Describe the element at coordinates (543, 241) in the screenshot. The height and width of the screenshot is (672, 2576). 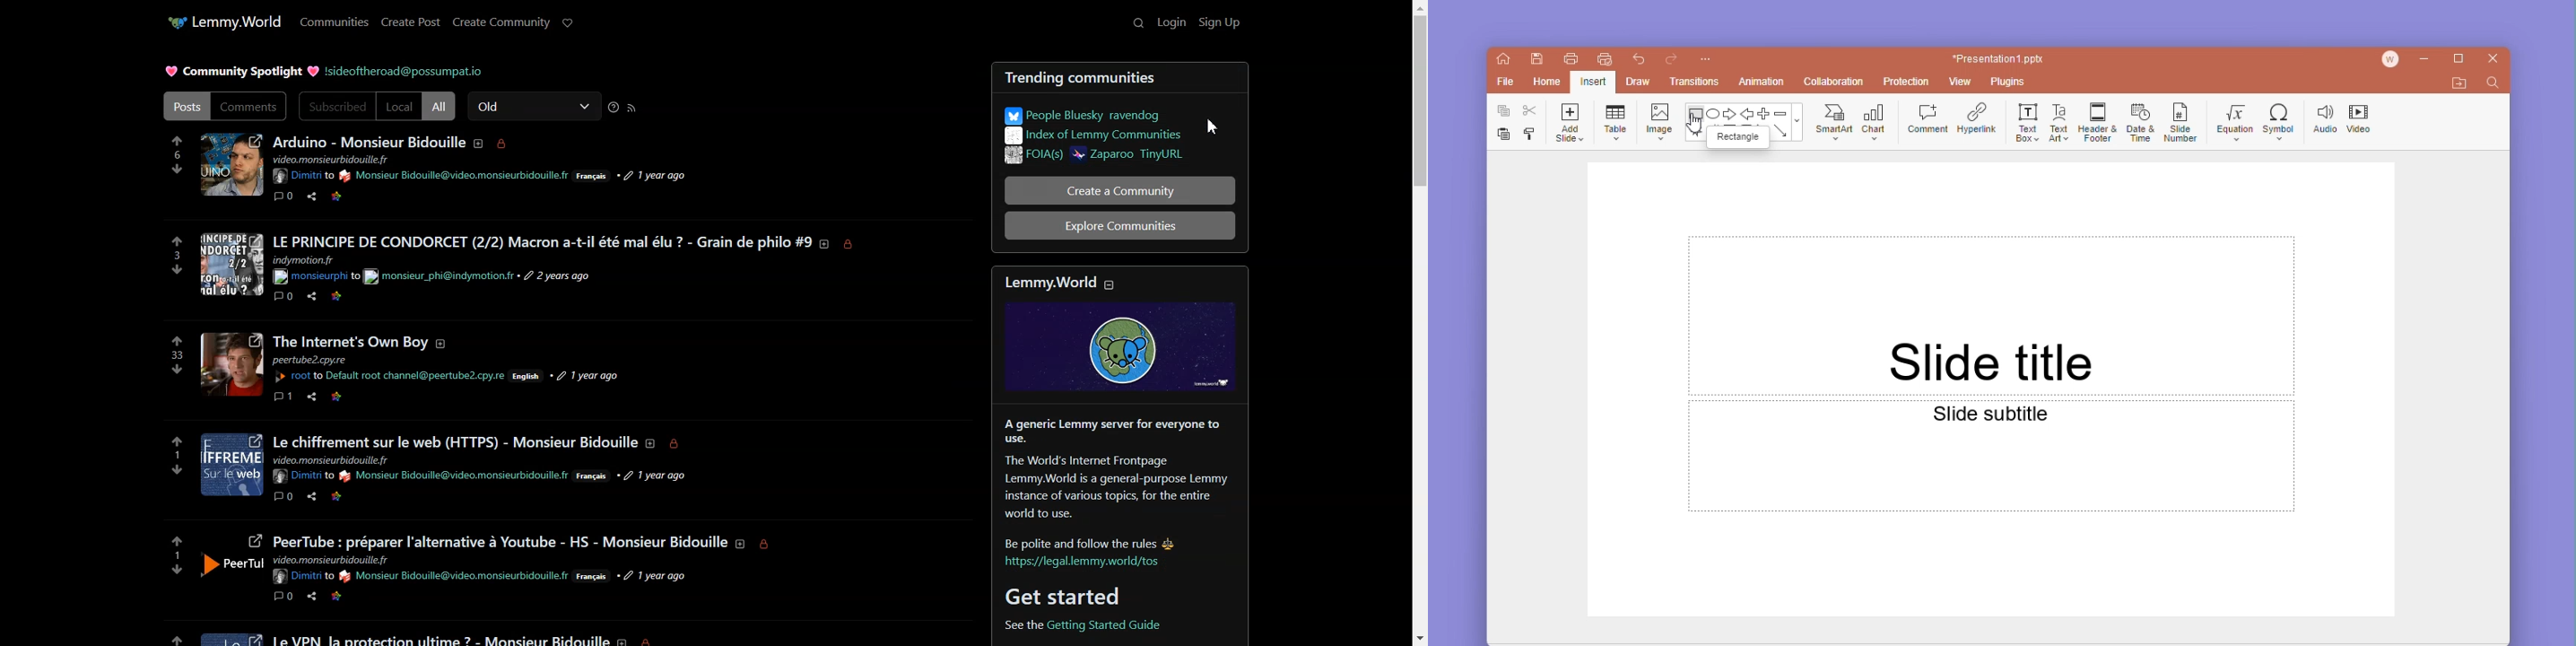
I see `Posts` at that location.